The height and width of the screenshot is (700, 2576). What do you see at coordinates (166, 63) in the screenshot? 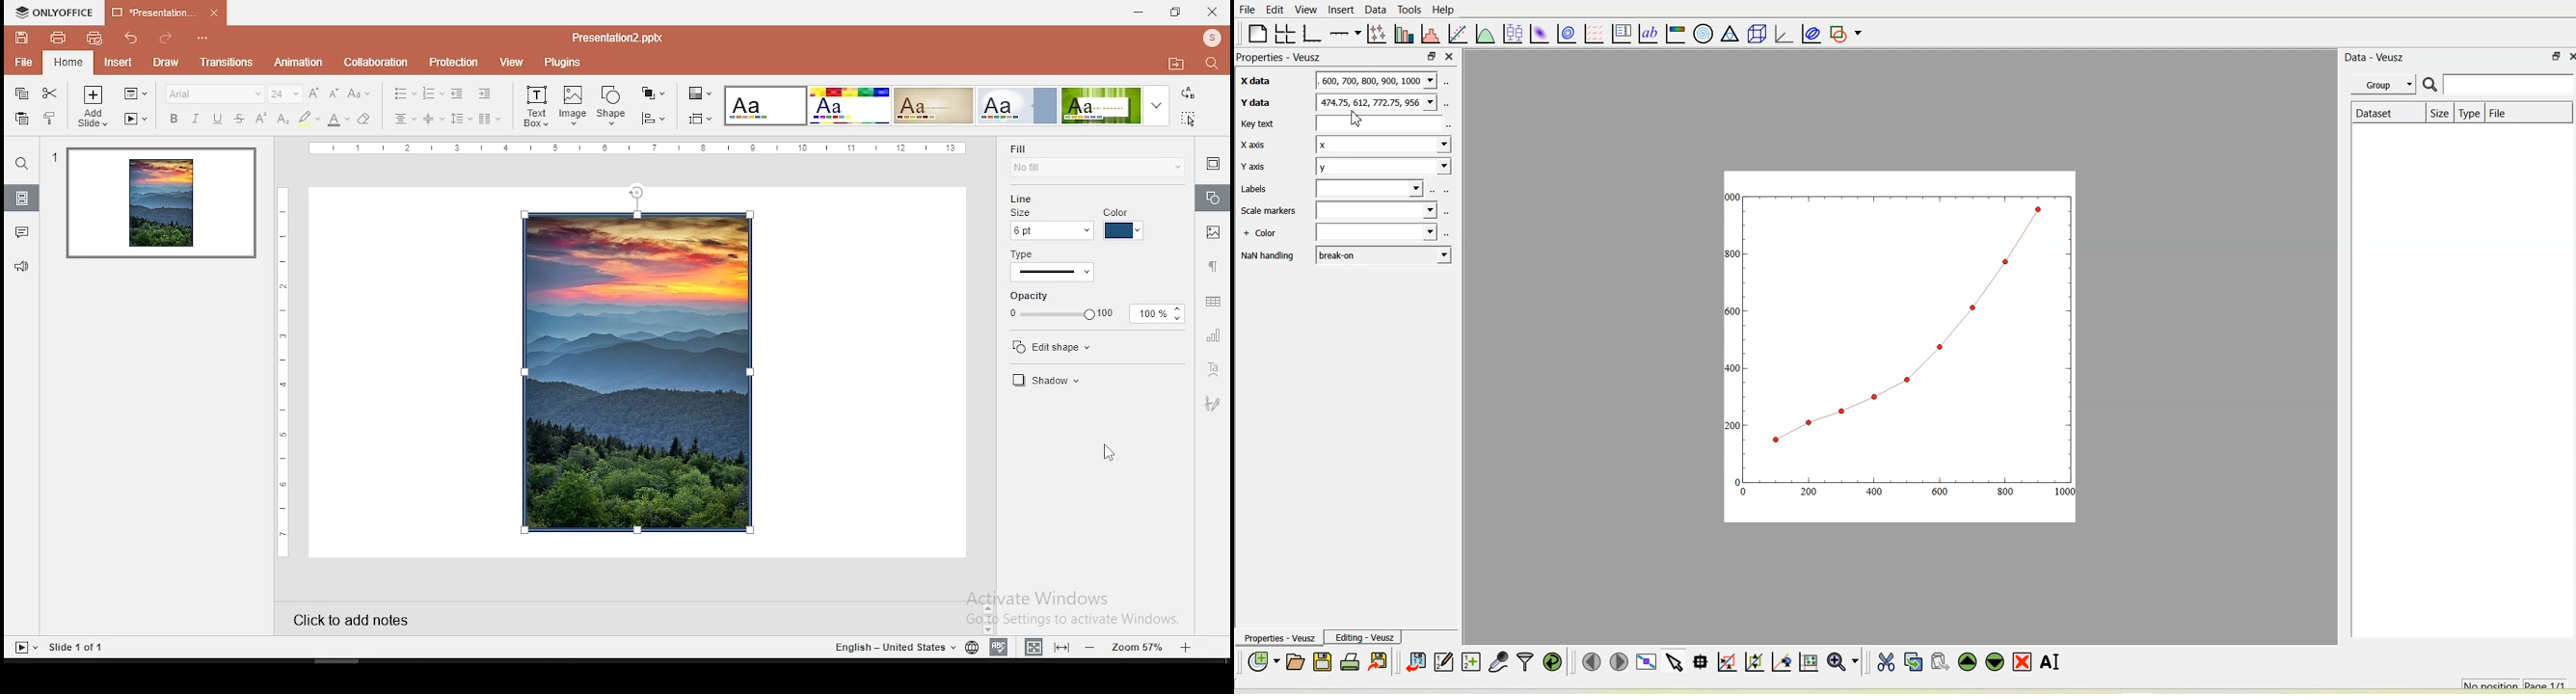
I see `draw` at bounding box center [166, 63].